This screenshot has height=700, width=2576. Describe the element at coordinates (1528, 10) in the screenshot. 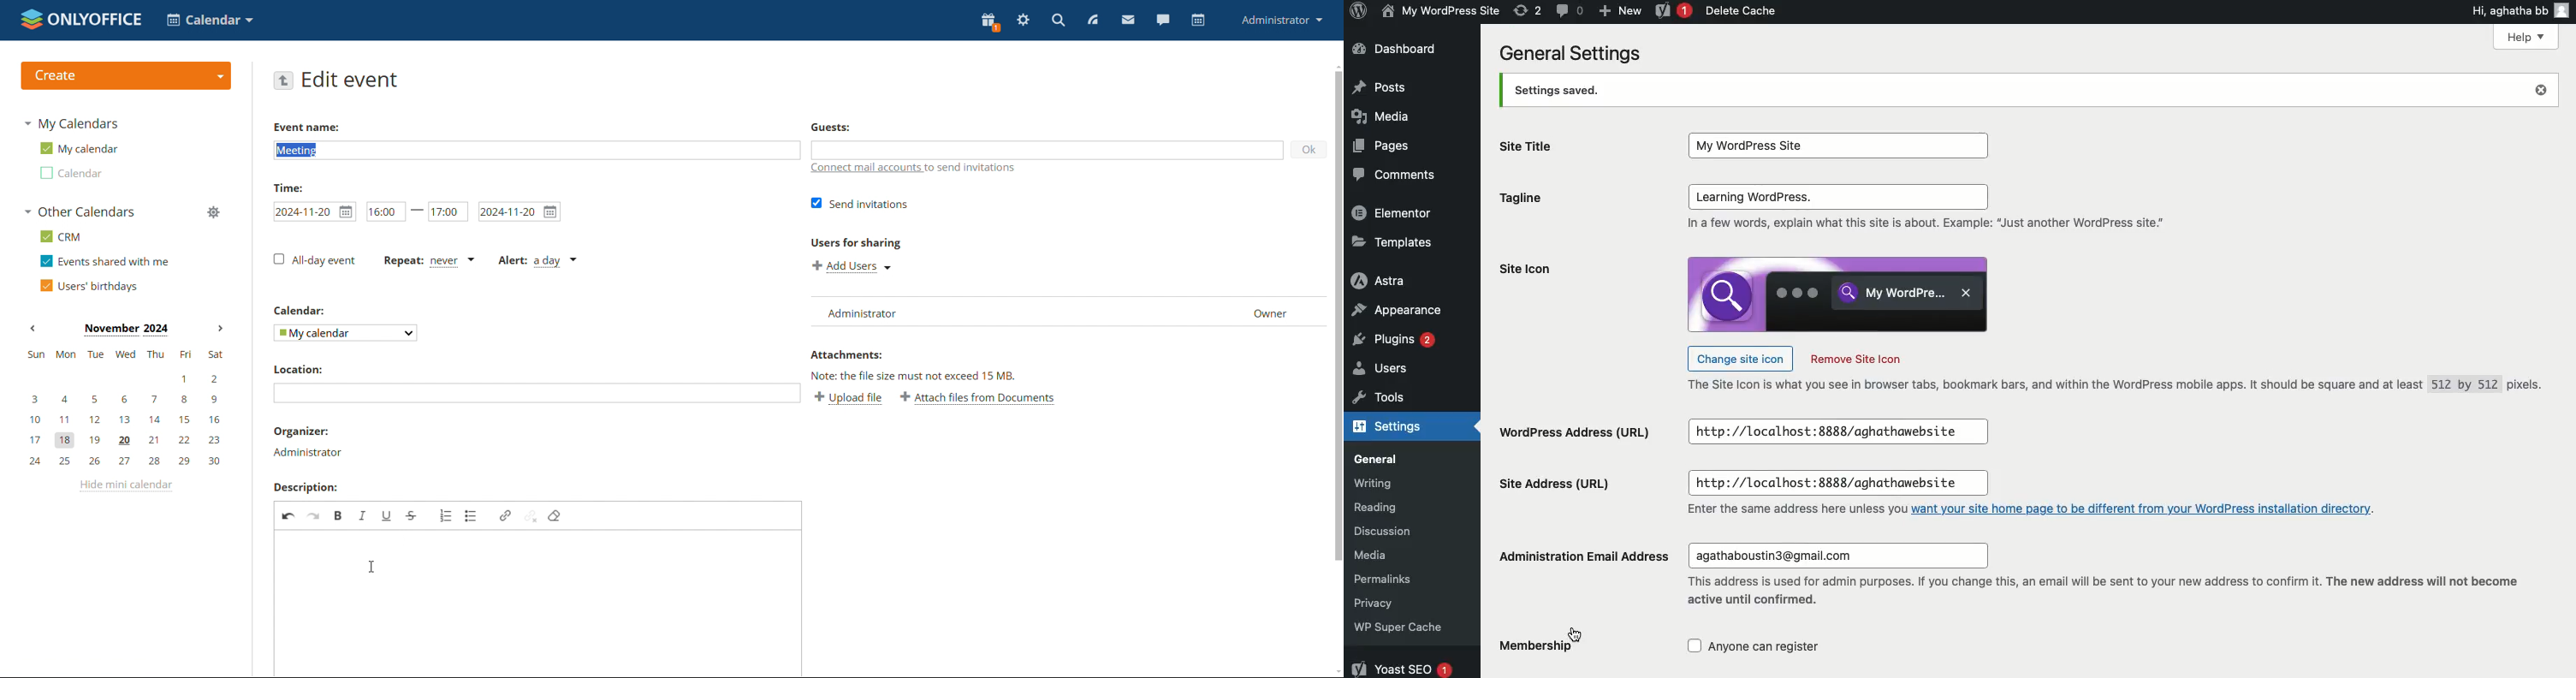

I see `Revisions (2)` at that location.